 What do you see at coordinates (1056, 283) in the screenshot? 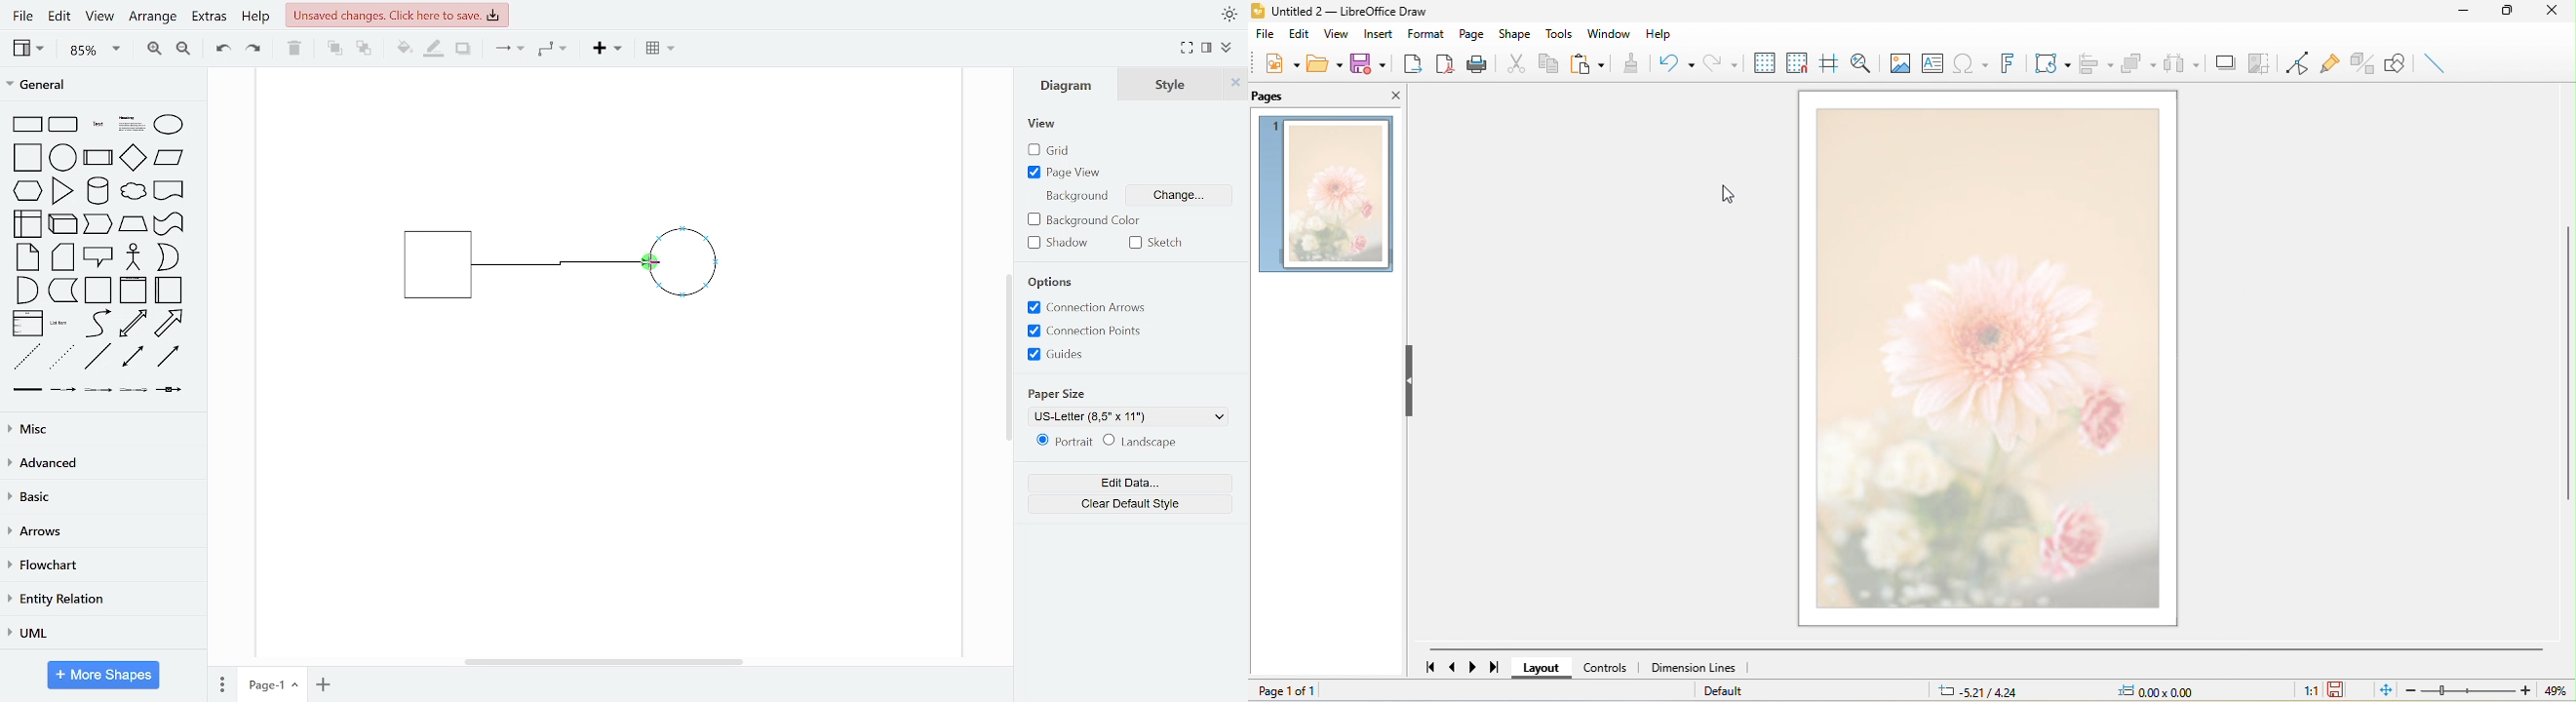
I see `options` at bounding box center [1056, 283].